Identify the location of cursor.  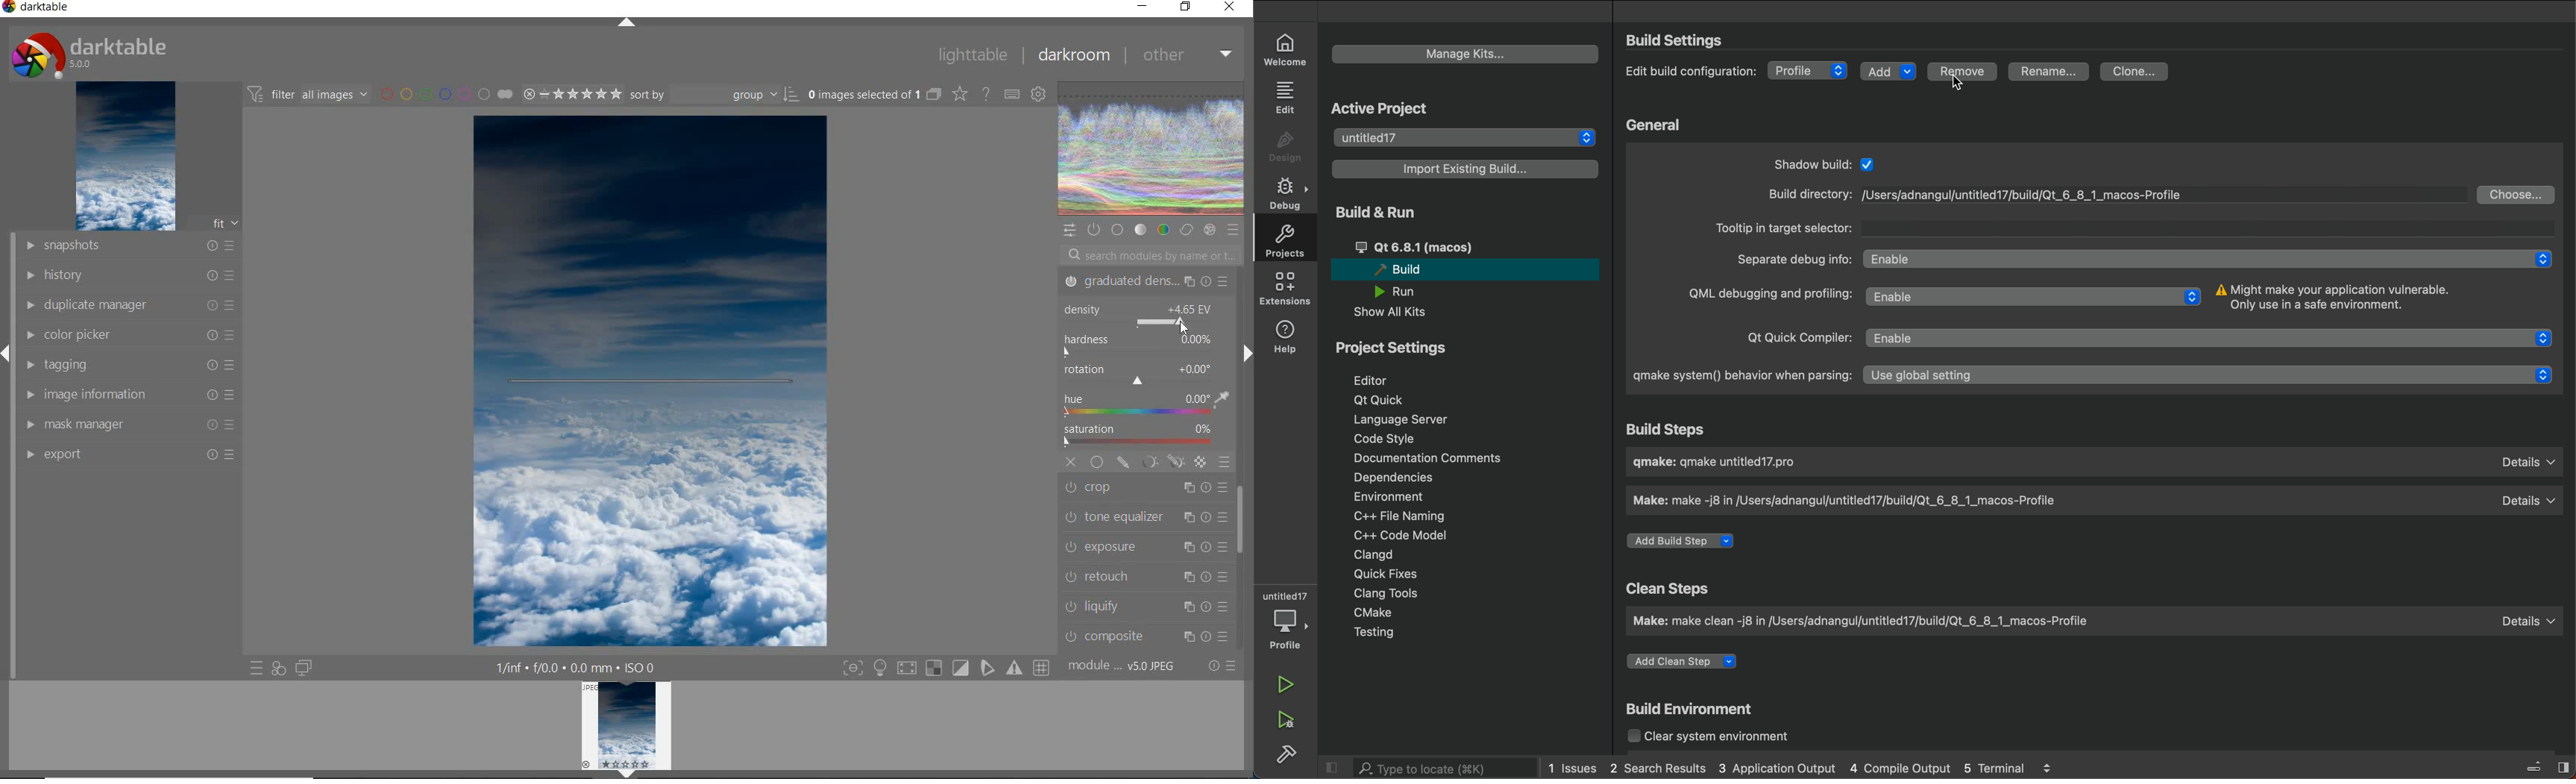
(1960, 87).